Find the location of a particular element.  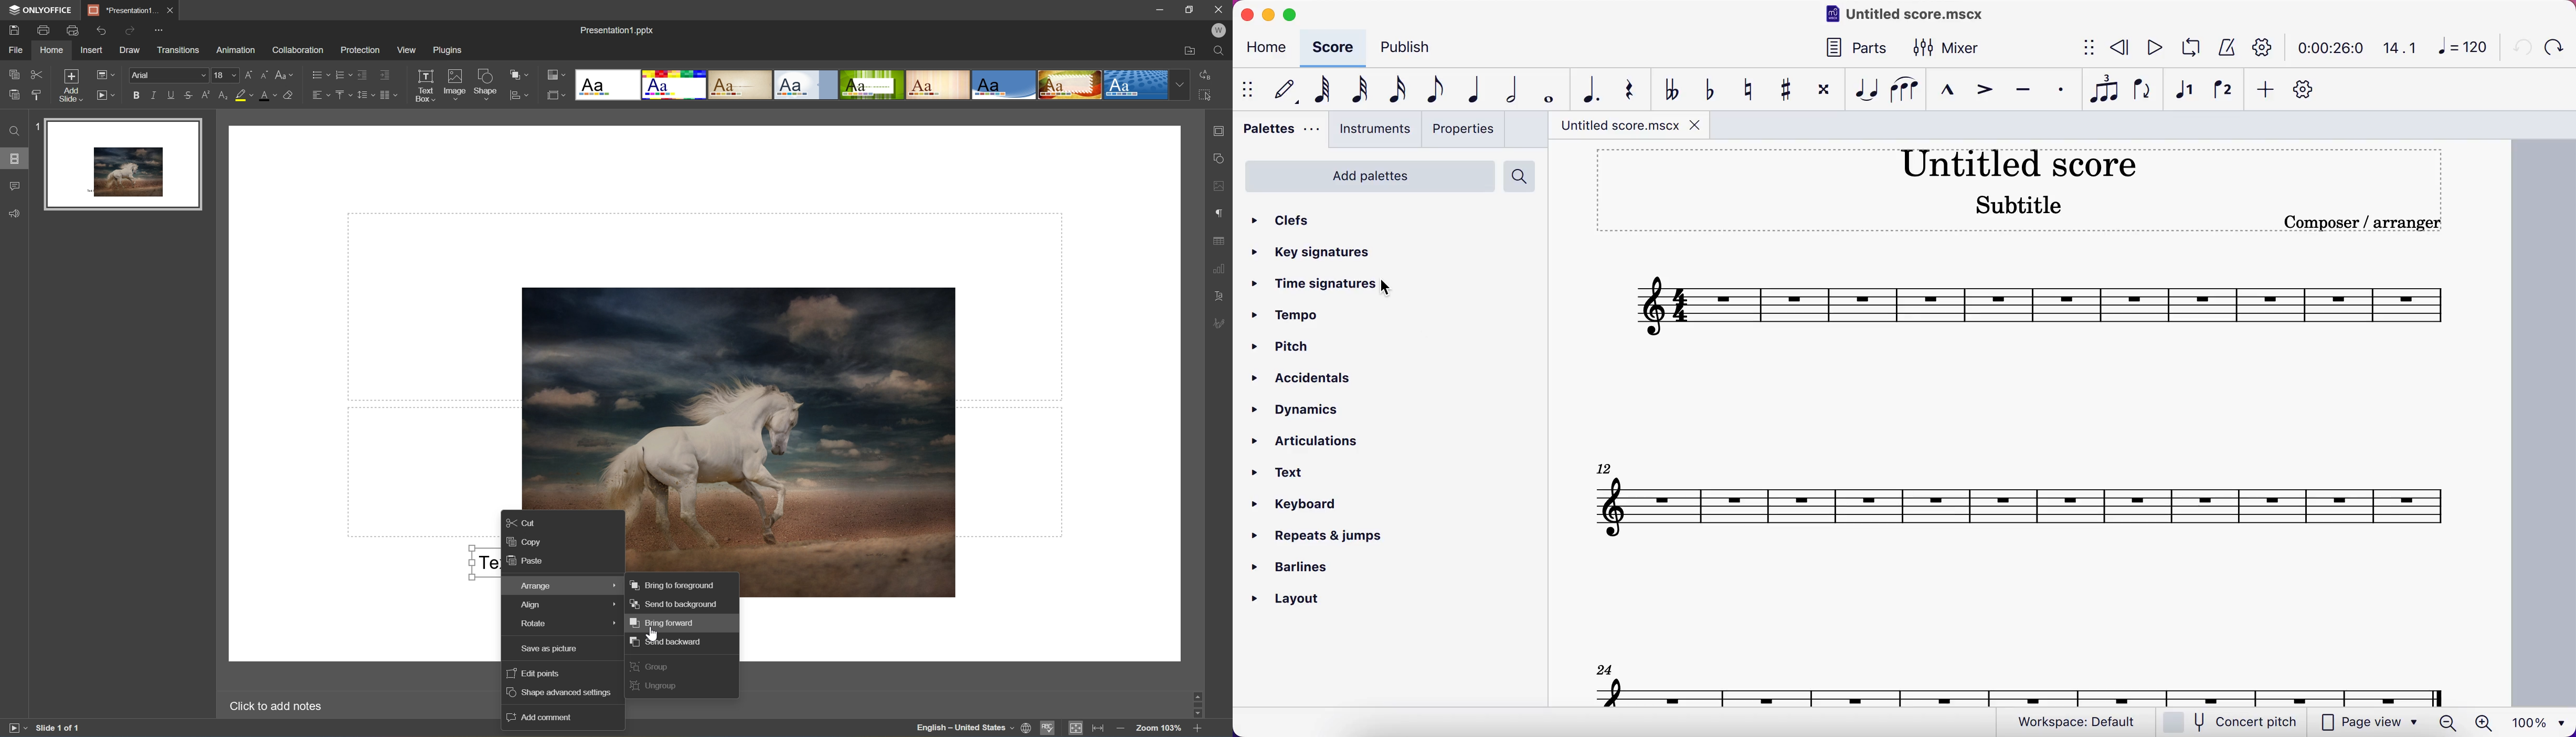

Shape settings is located at coordinates (1222, 157).